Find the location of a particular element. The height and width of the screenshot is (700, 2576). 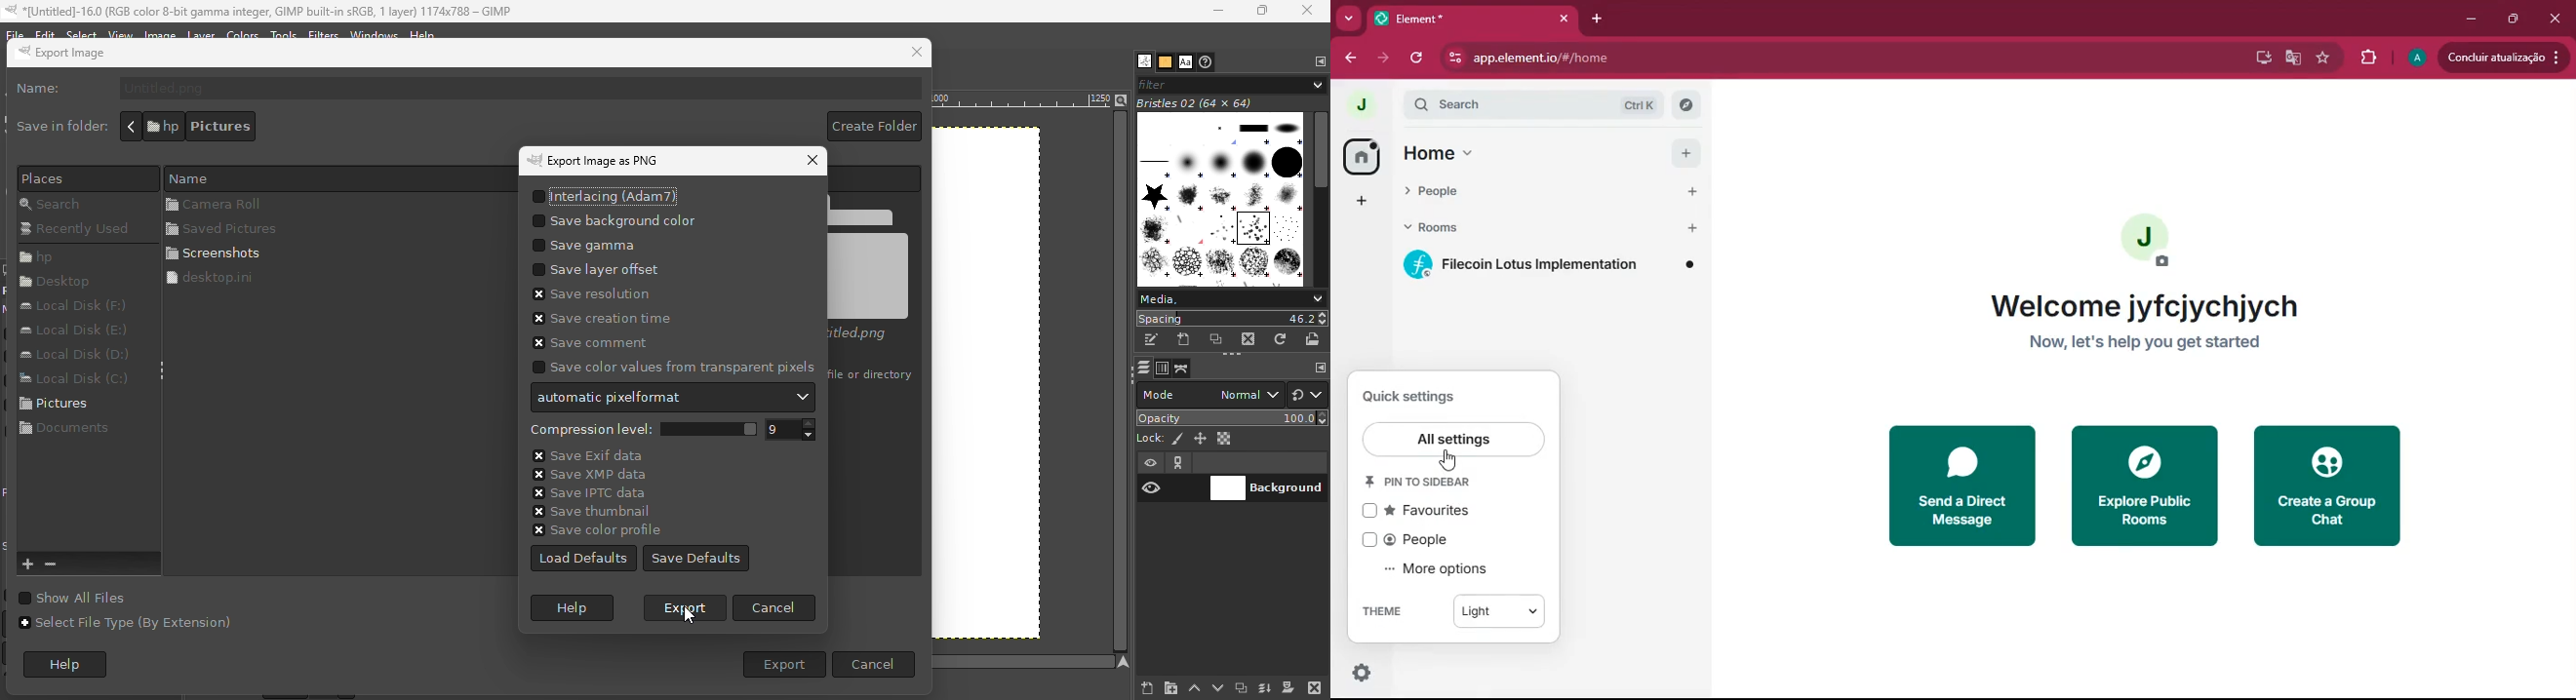

more options is located at coordinates (1450, 570).